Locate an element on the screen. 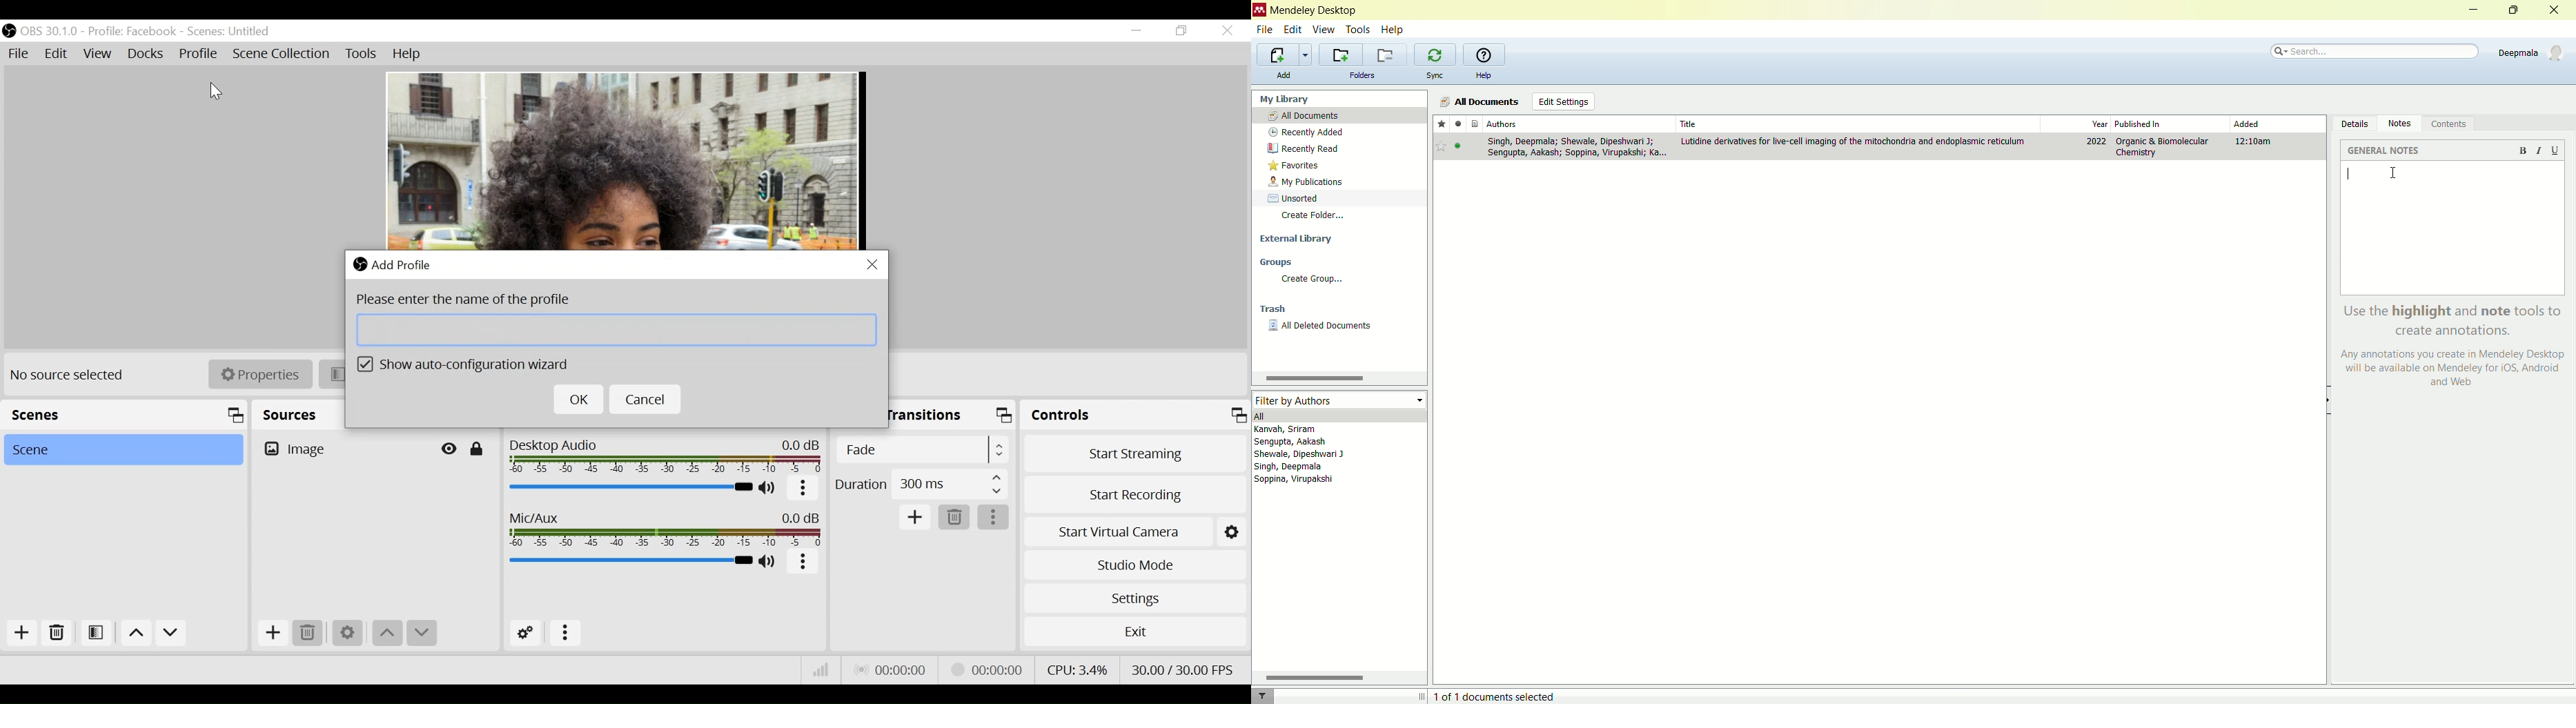  Mic/Aux is located at coordinates (630, 560).